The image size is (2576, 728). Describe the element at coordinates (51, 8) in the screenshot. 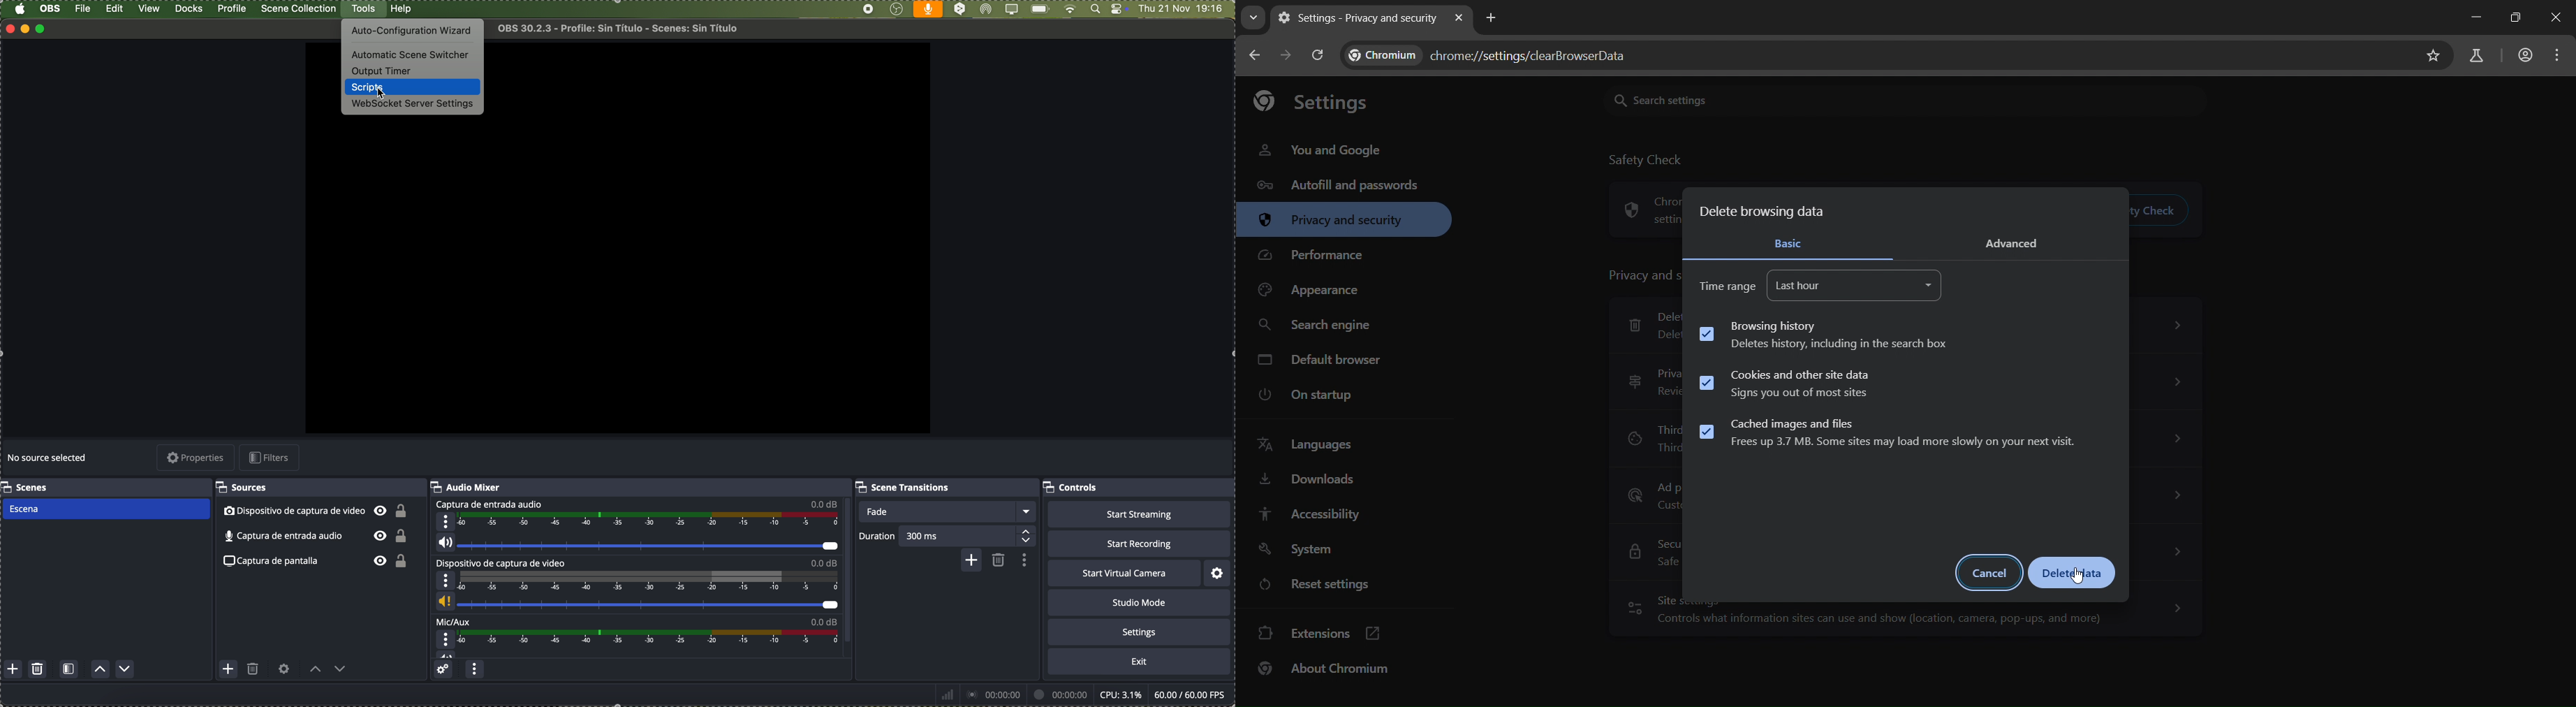

I see `OBS` at that location.